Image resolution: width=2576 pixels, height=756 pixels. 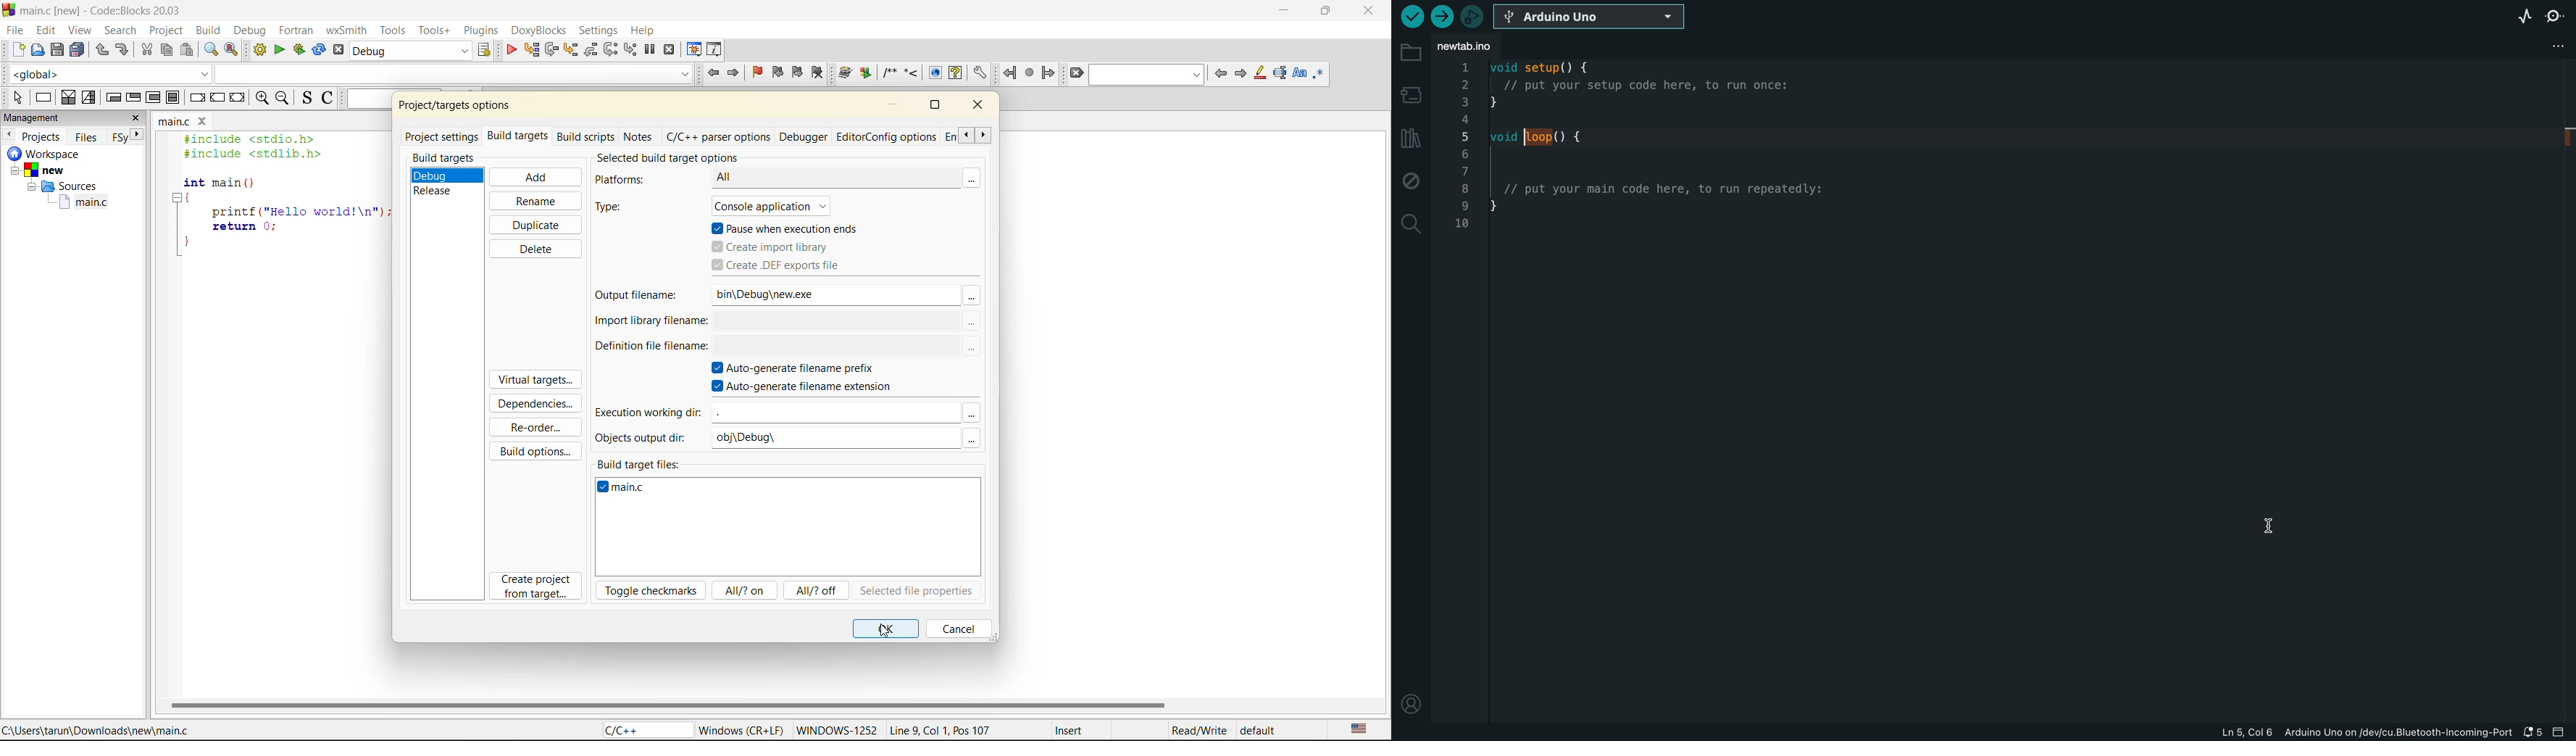 I want to click on main.c, so click(x=87, y=204).